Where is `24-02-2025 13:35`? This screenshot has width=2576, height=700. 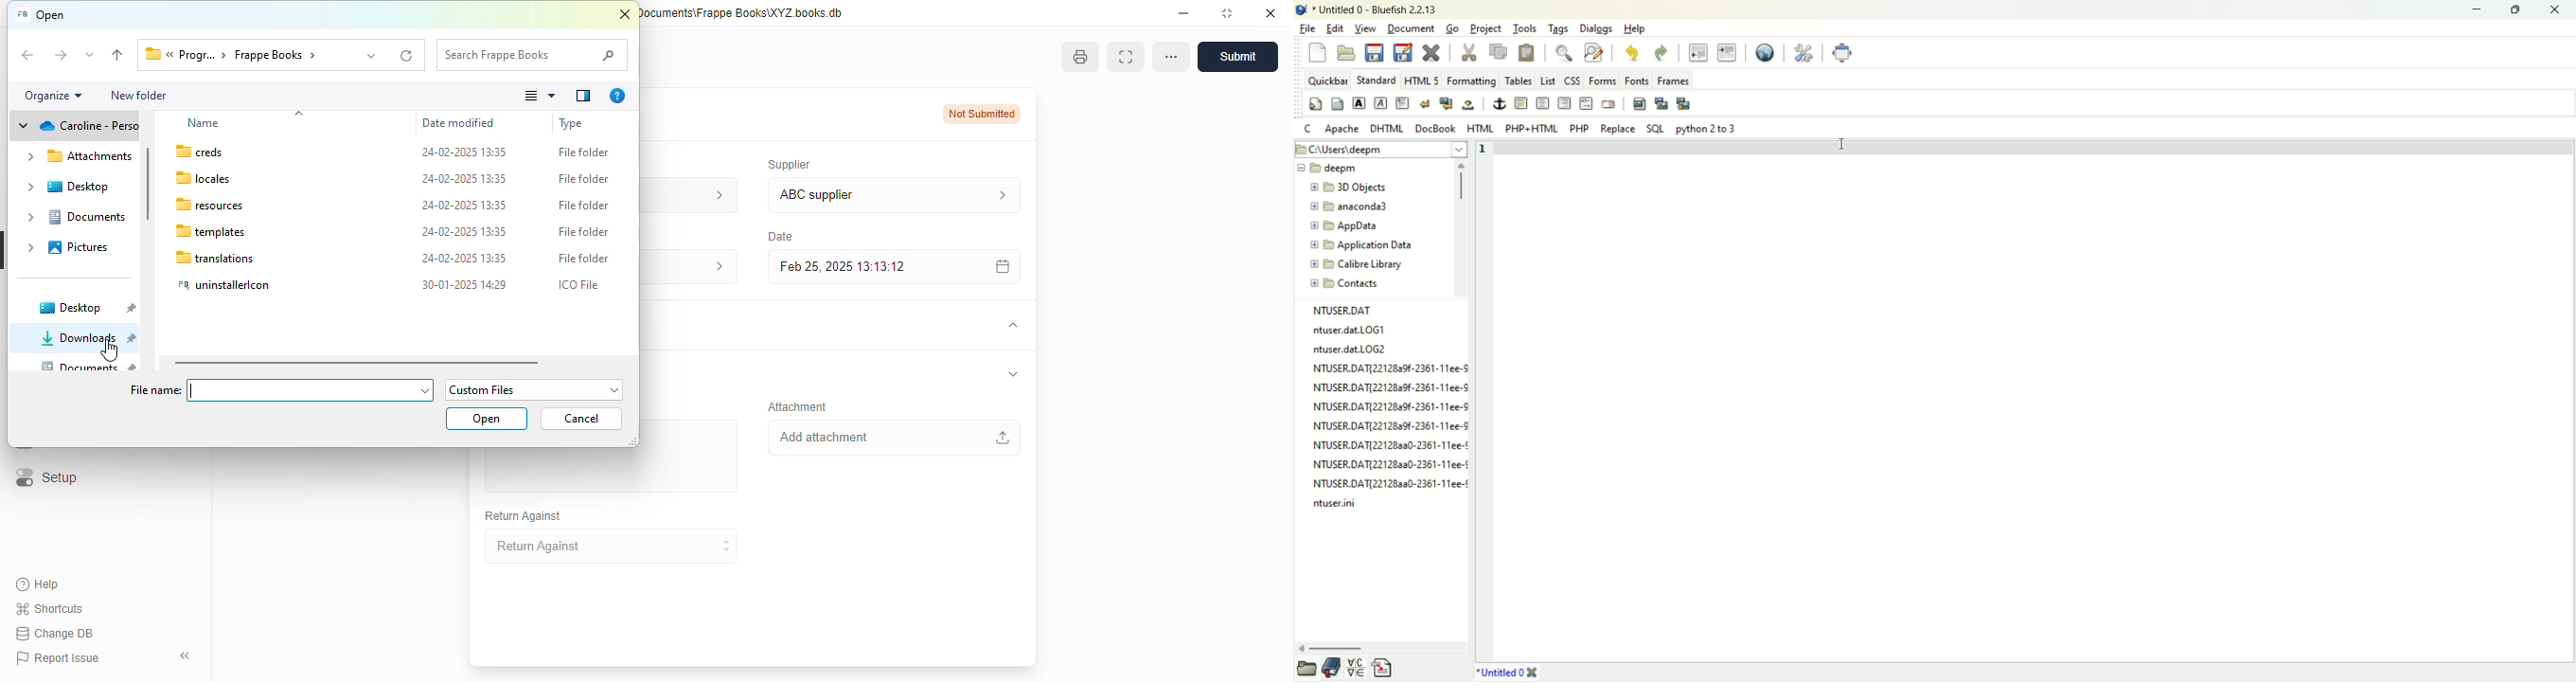 24-02-2025 13:35 is located at coordinates (464, 179).